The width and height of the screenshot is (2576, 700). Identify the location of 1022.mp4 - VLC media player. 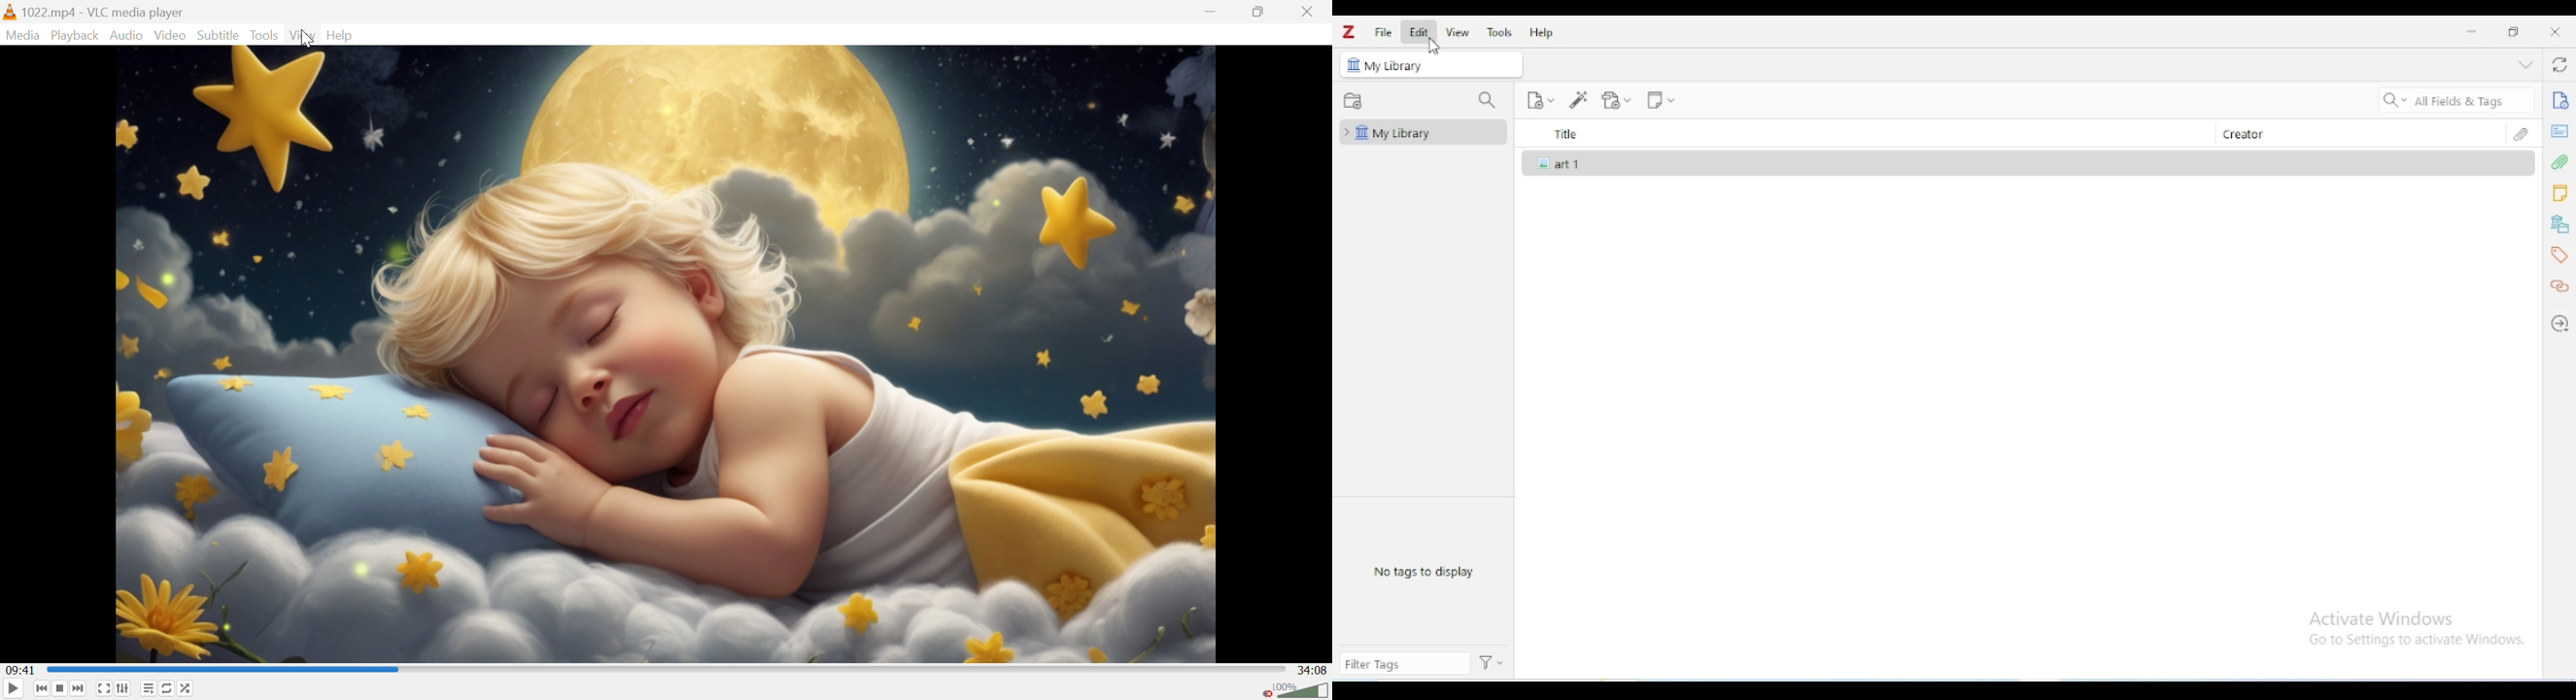
(94, 10).